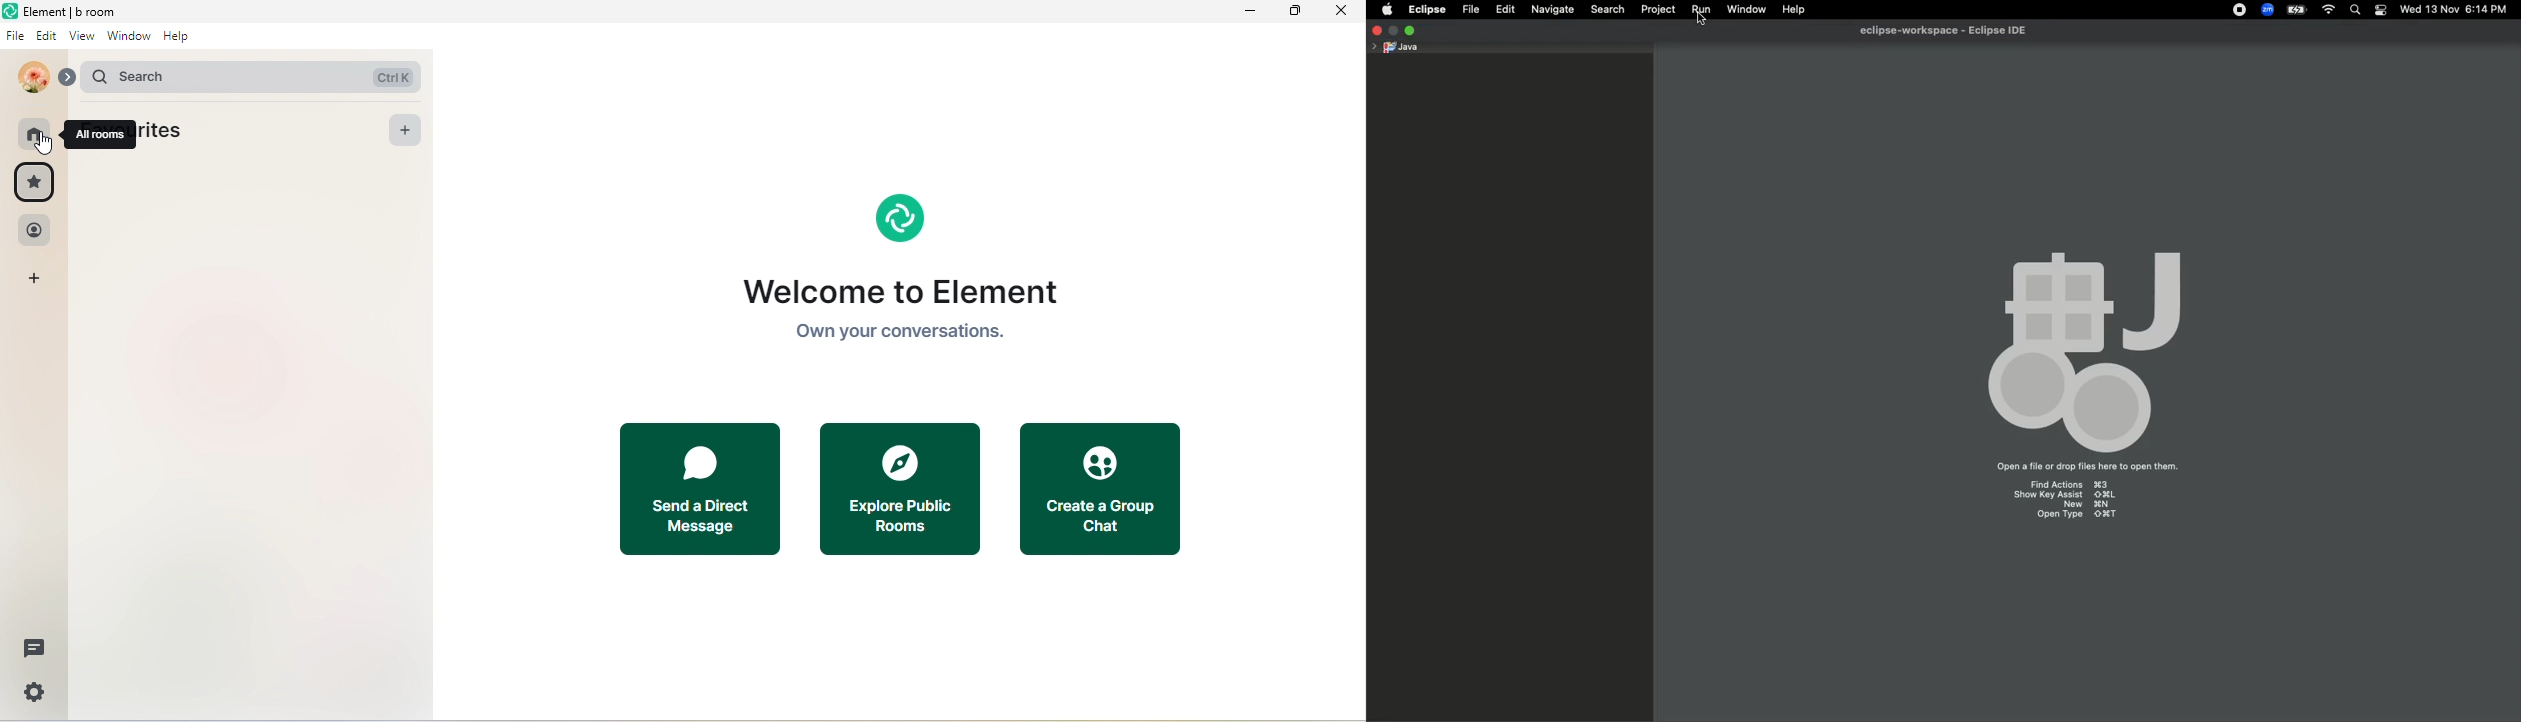 This screenshot has height=728, width=2548. I want to click on logo, so click(897, 216).